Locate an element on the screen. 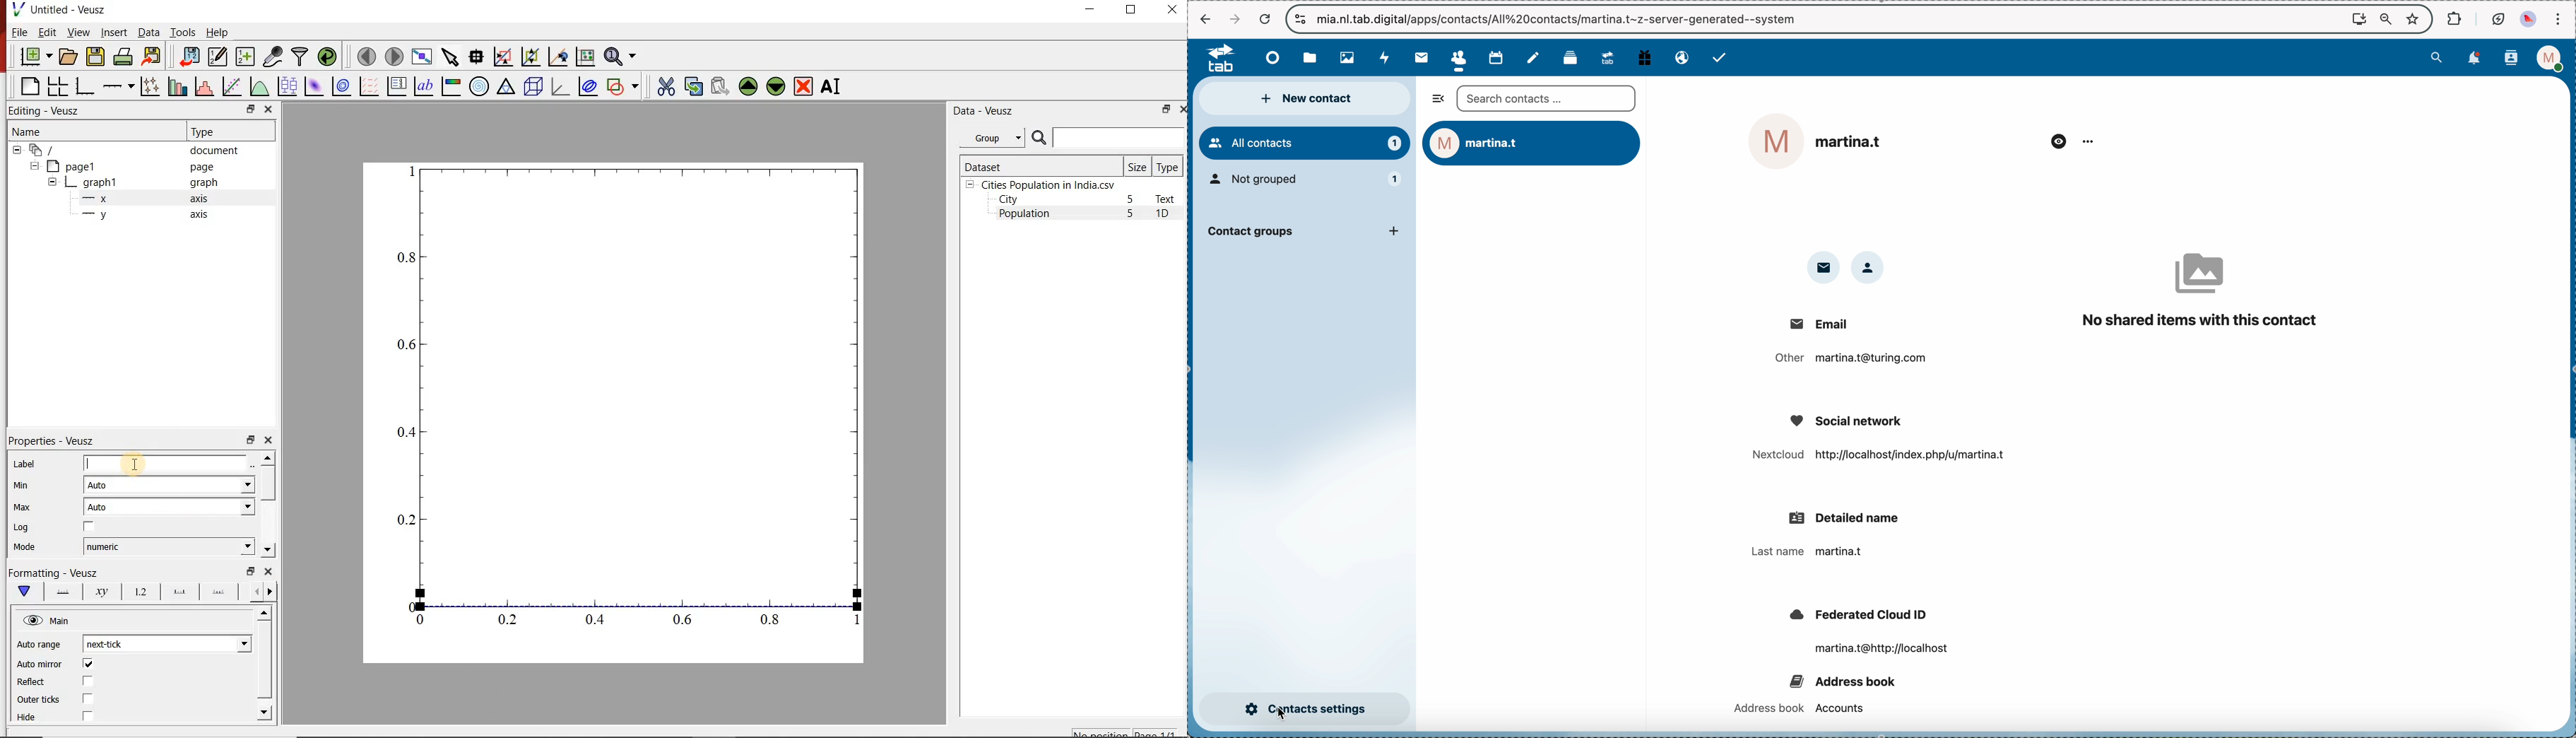  favorites is located at coordinates (2412, 19).